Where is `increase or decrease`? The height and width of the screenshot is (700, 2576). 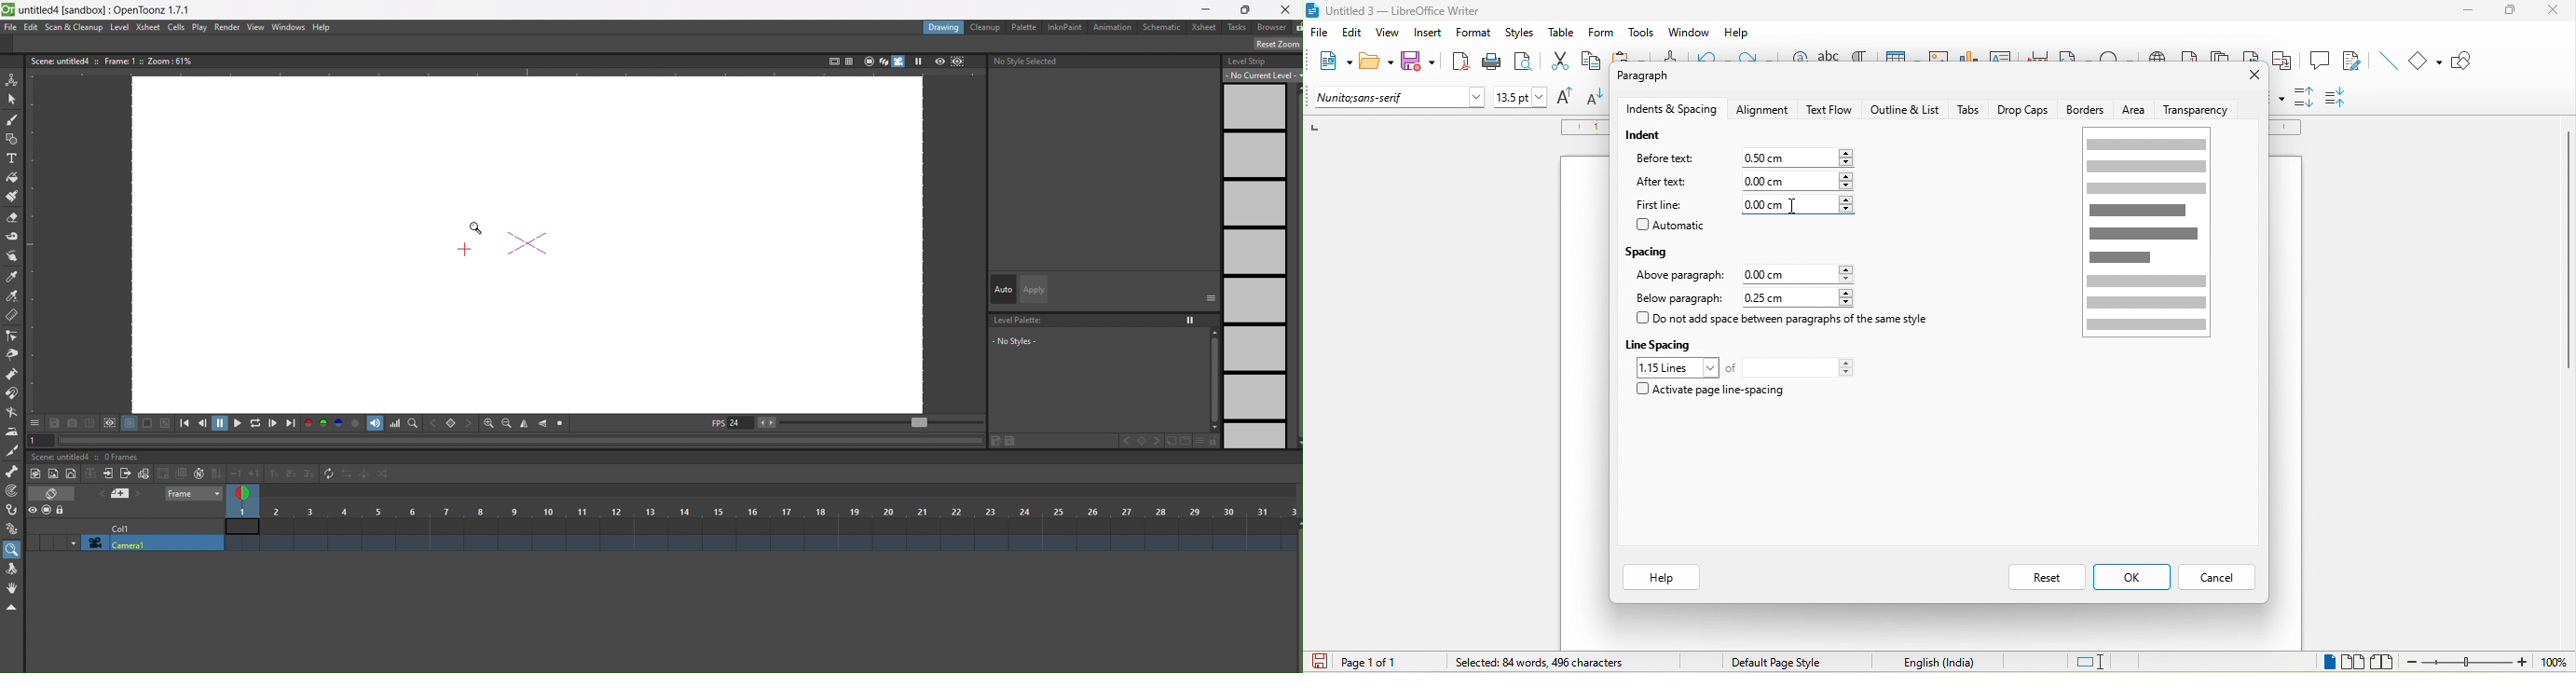
increase or decrease is located at coordinates (1844, 275).